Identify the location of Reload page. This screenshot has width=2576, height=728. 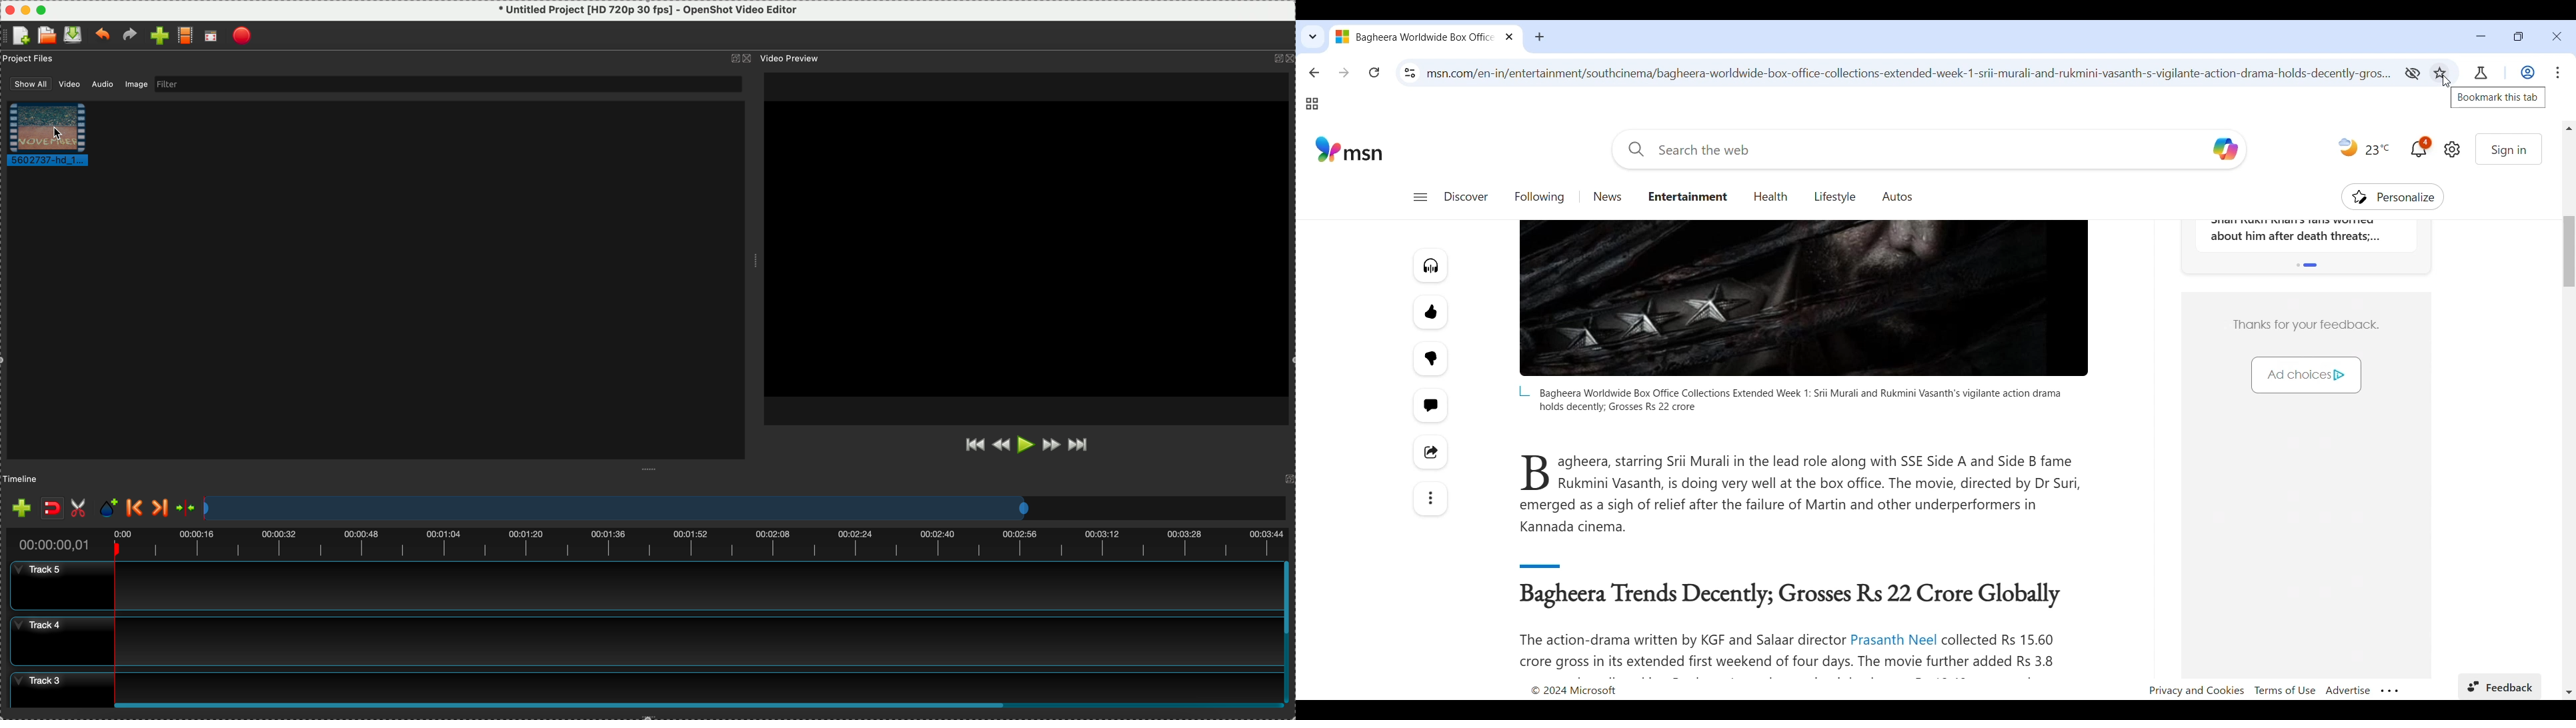
(1374, 72).